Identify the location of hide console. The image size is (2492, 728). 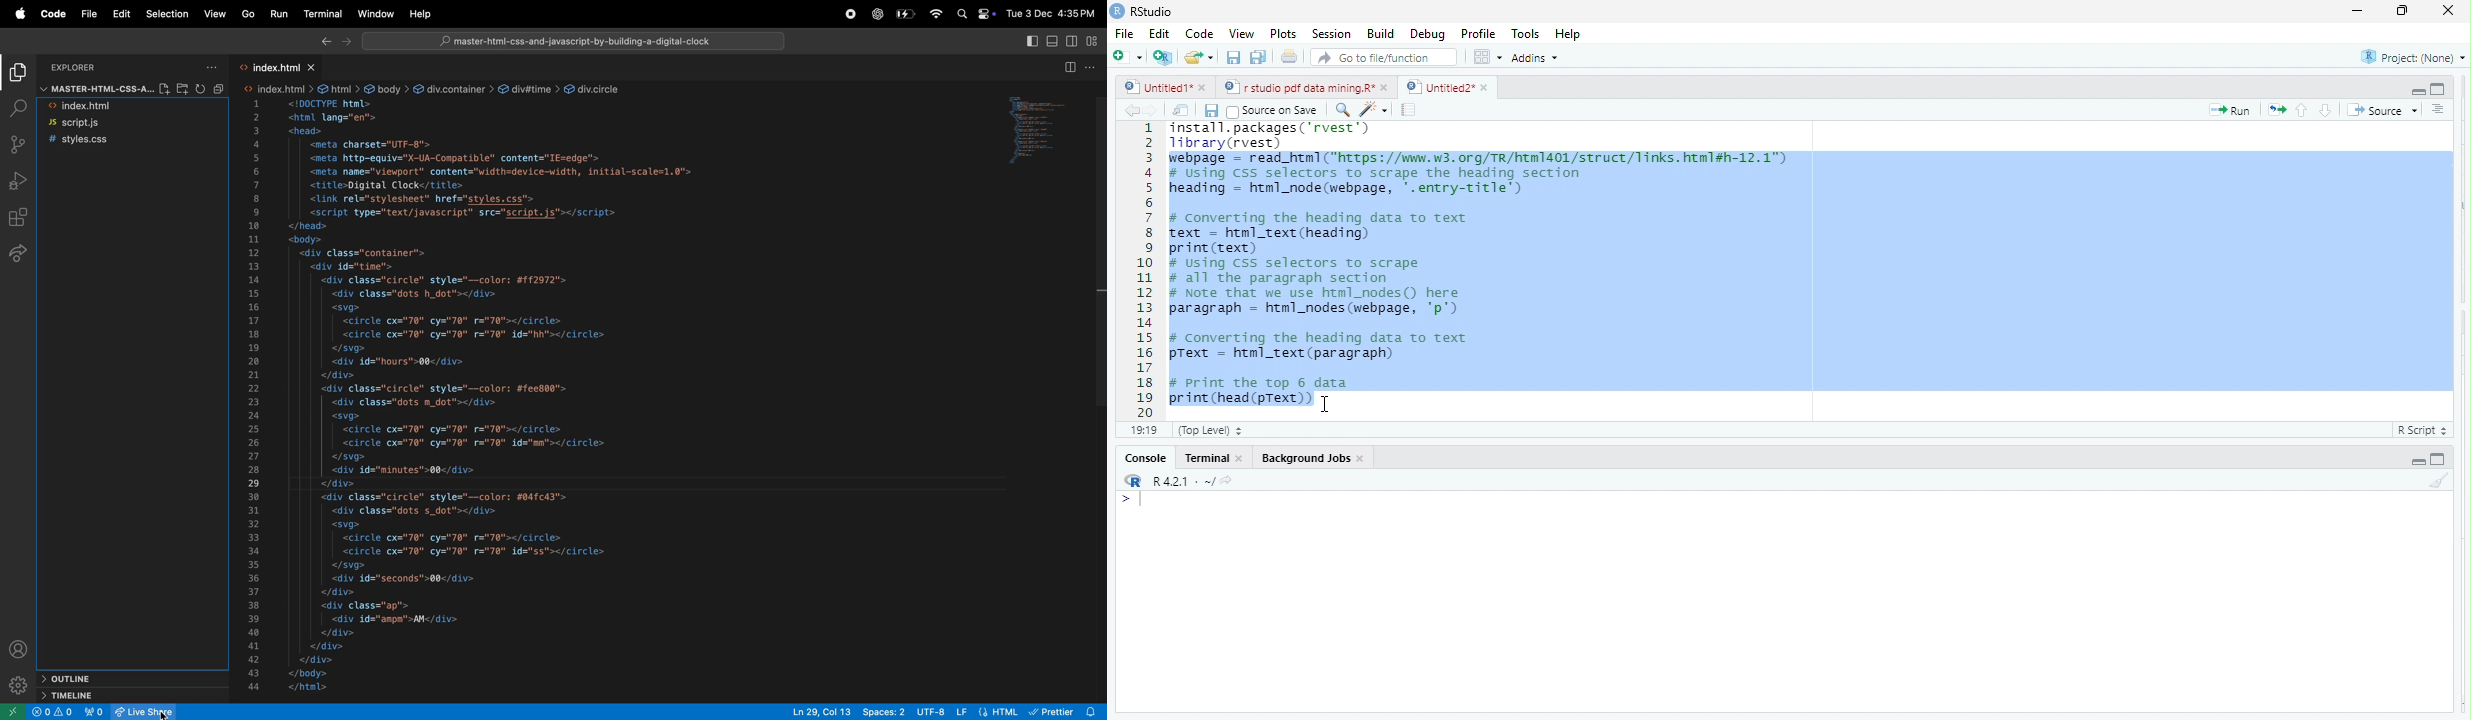
(2436, 459).